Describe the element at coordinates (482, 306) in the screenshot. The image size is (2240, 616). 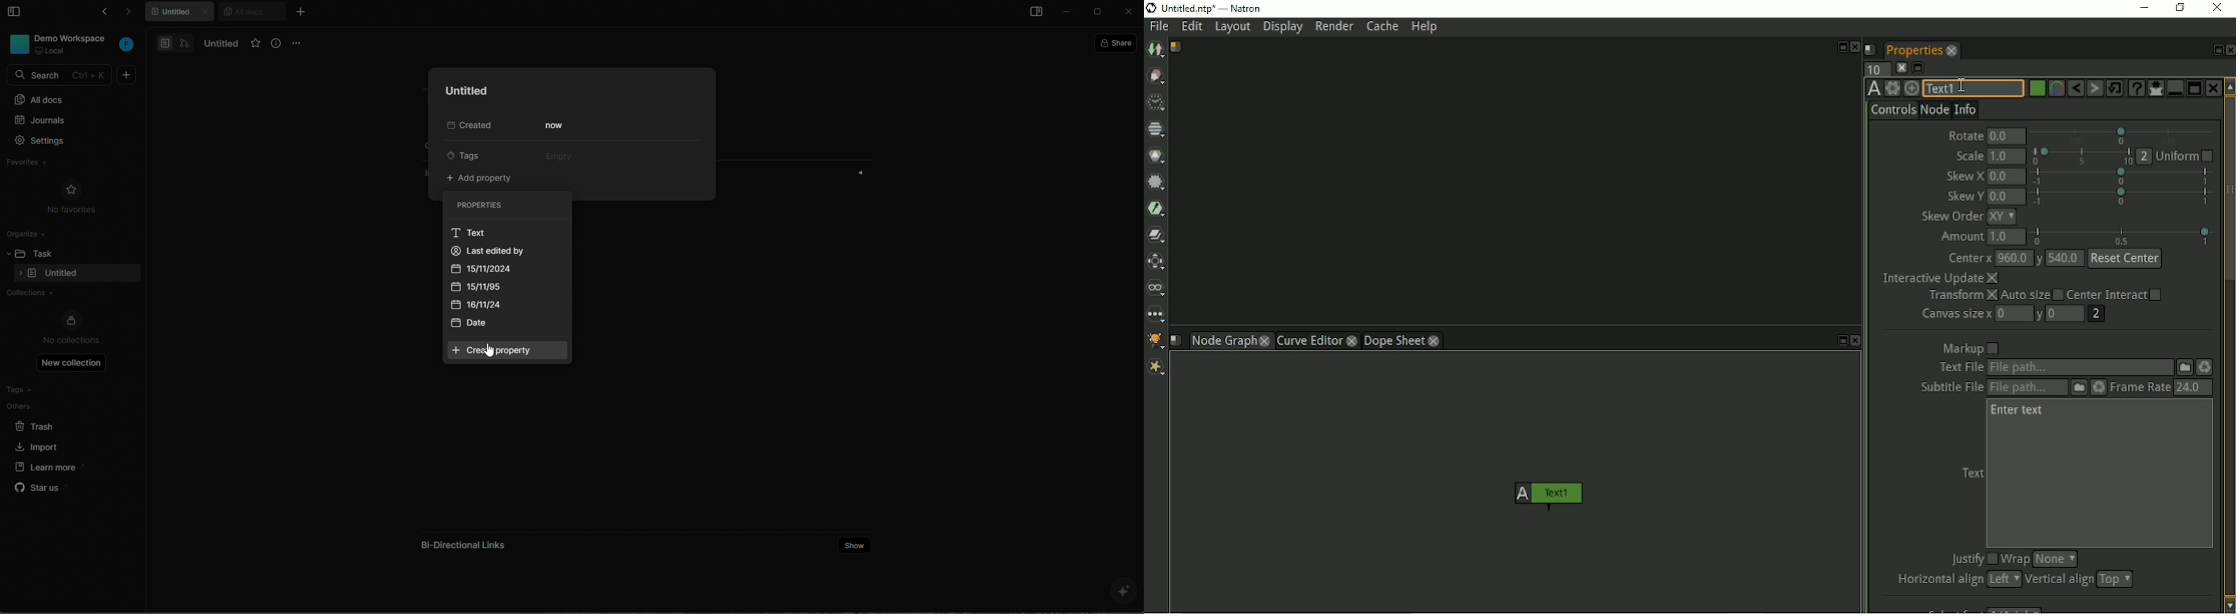
I see `14/11/24` at that location.